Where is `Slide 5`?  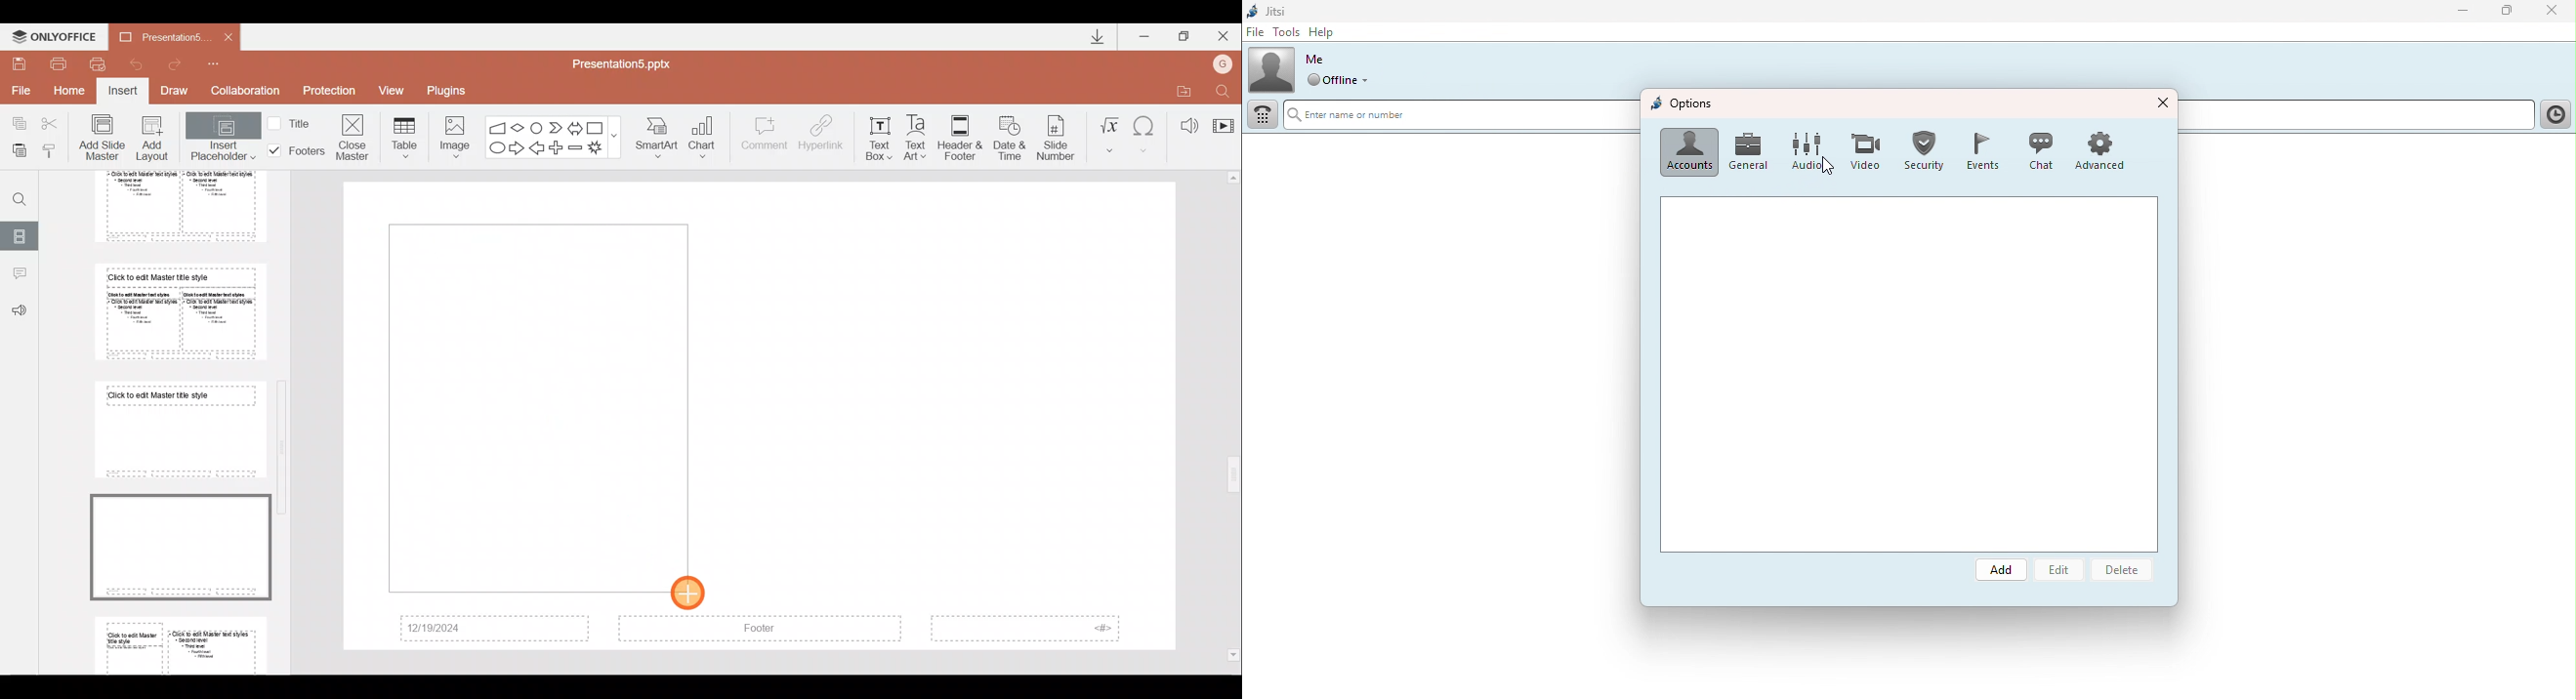 Slide 5 is located at coordinates (170, 206).